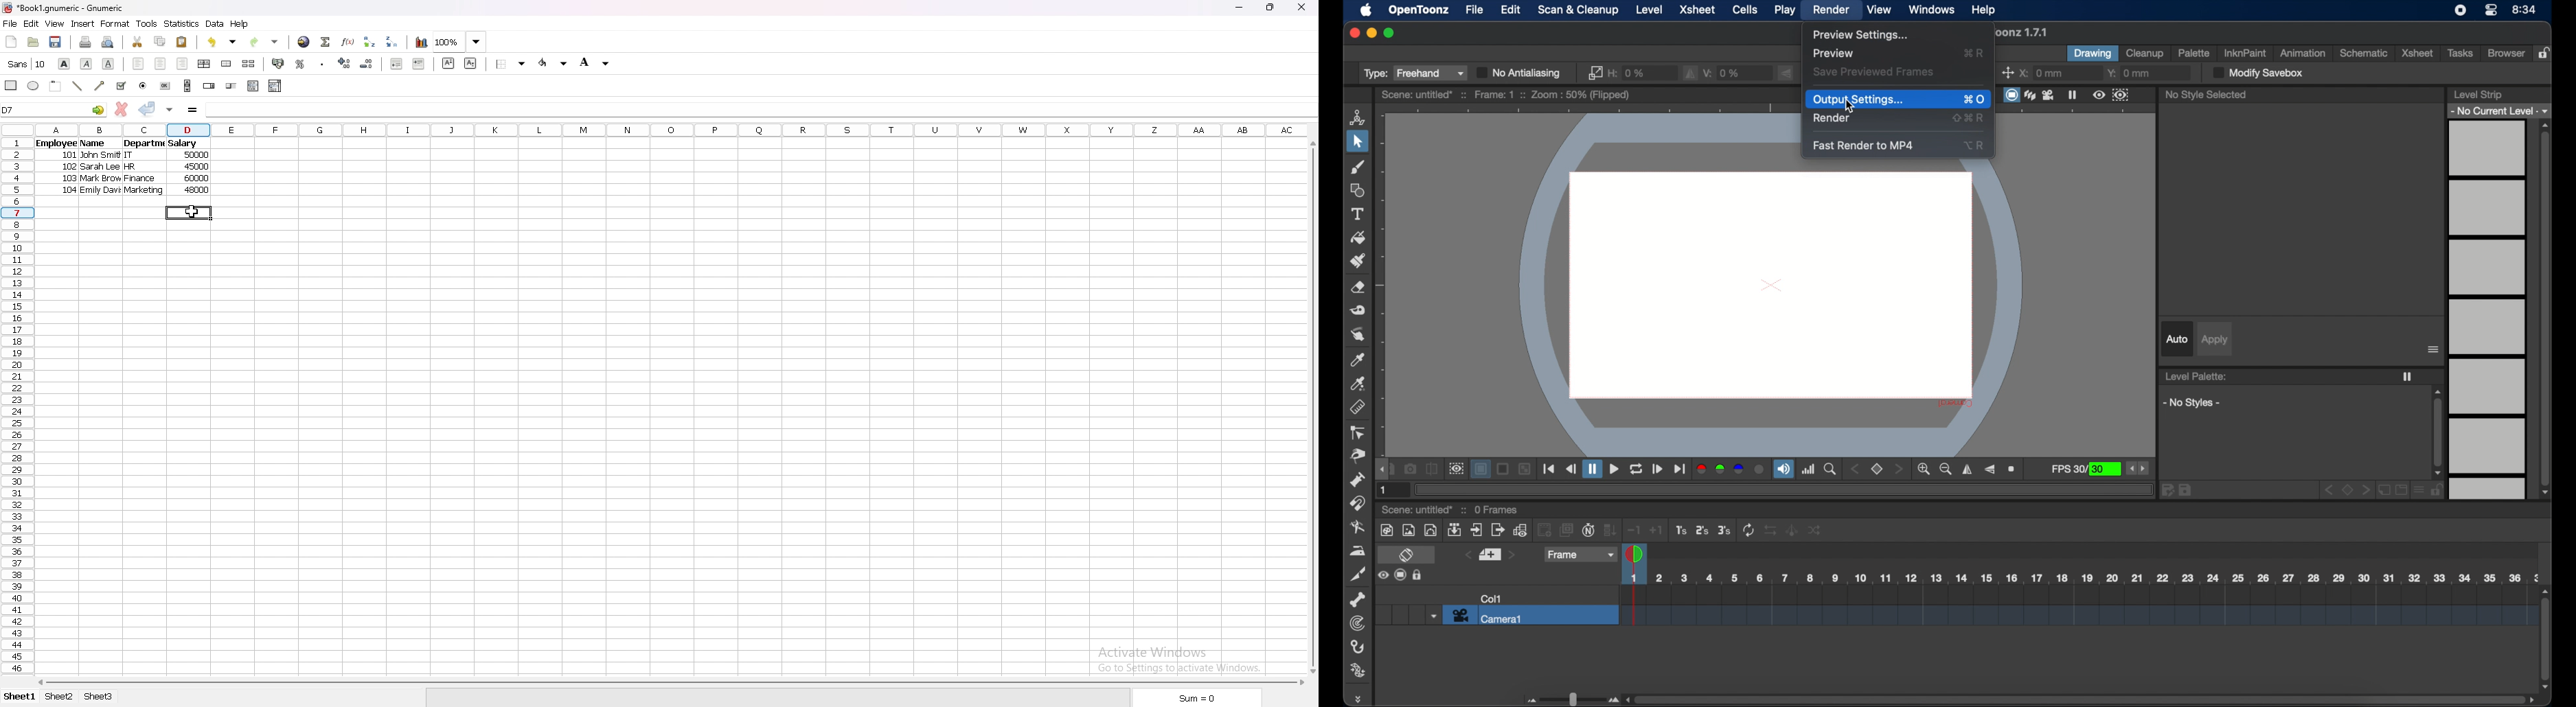  I want to click on zoom, so click(1831, 469).